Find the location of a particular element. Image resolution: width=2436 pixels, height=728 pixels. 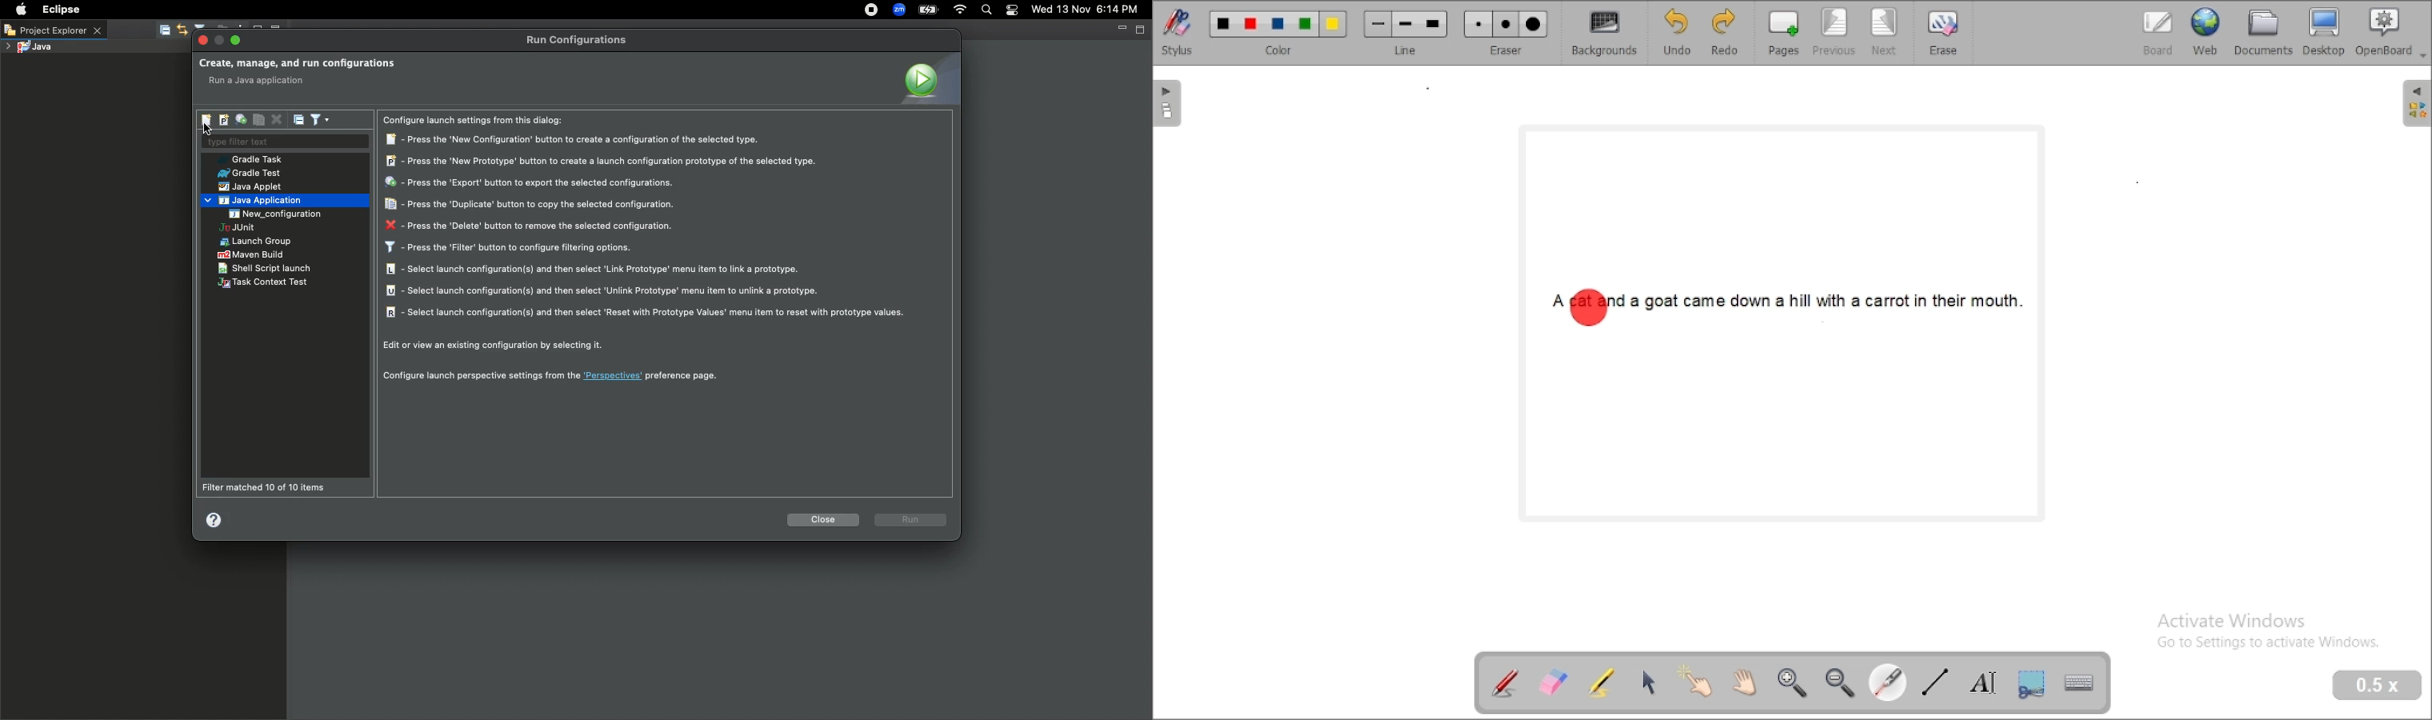

Unit is located at coordinates (237, 229).